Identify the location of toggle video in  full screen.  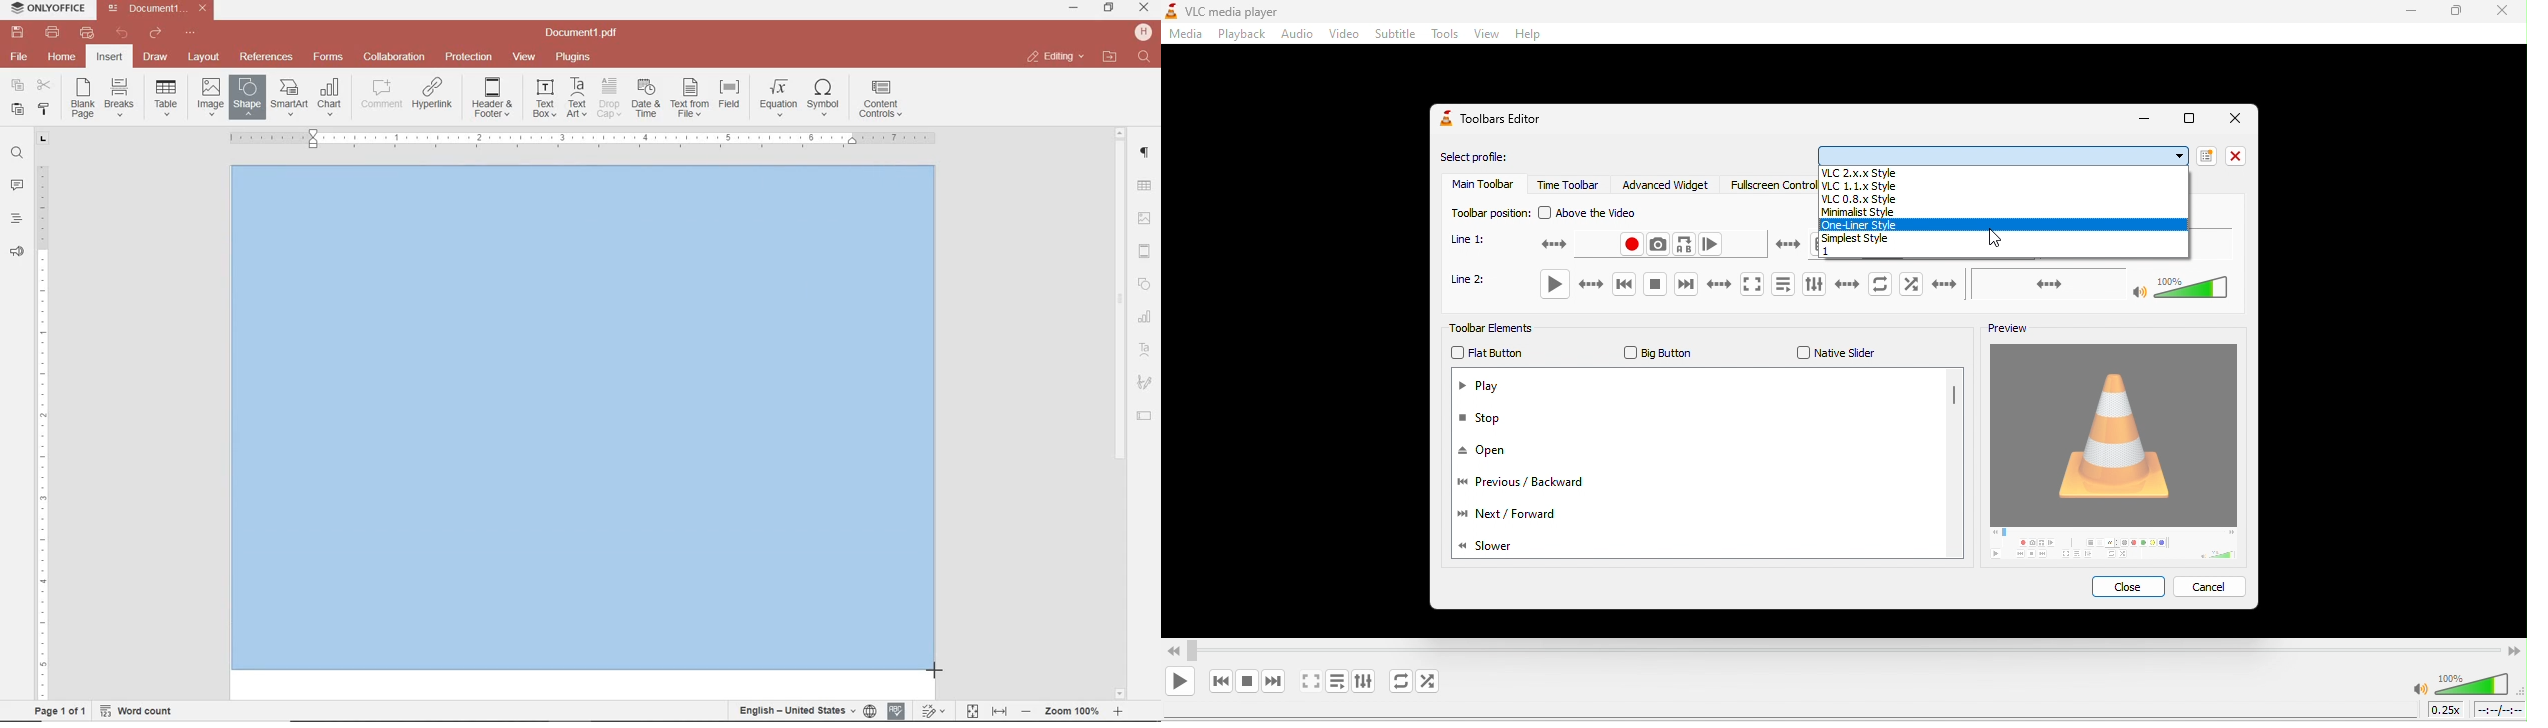
(1308, 683).